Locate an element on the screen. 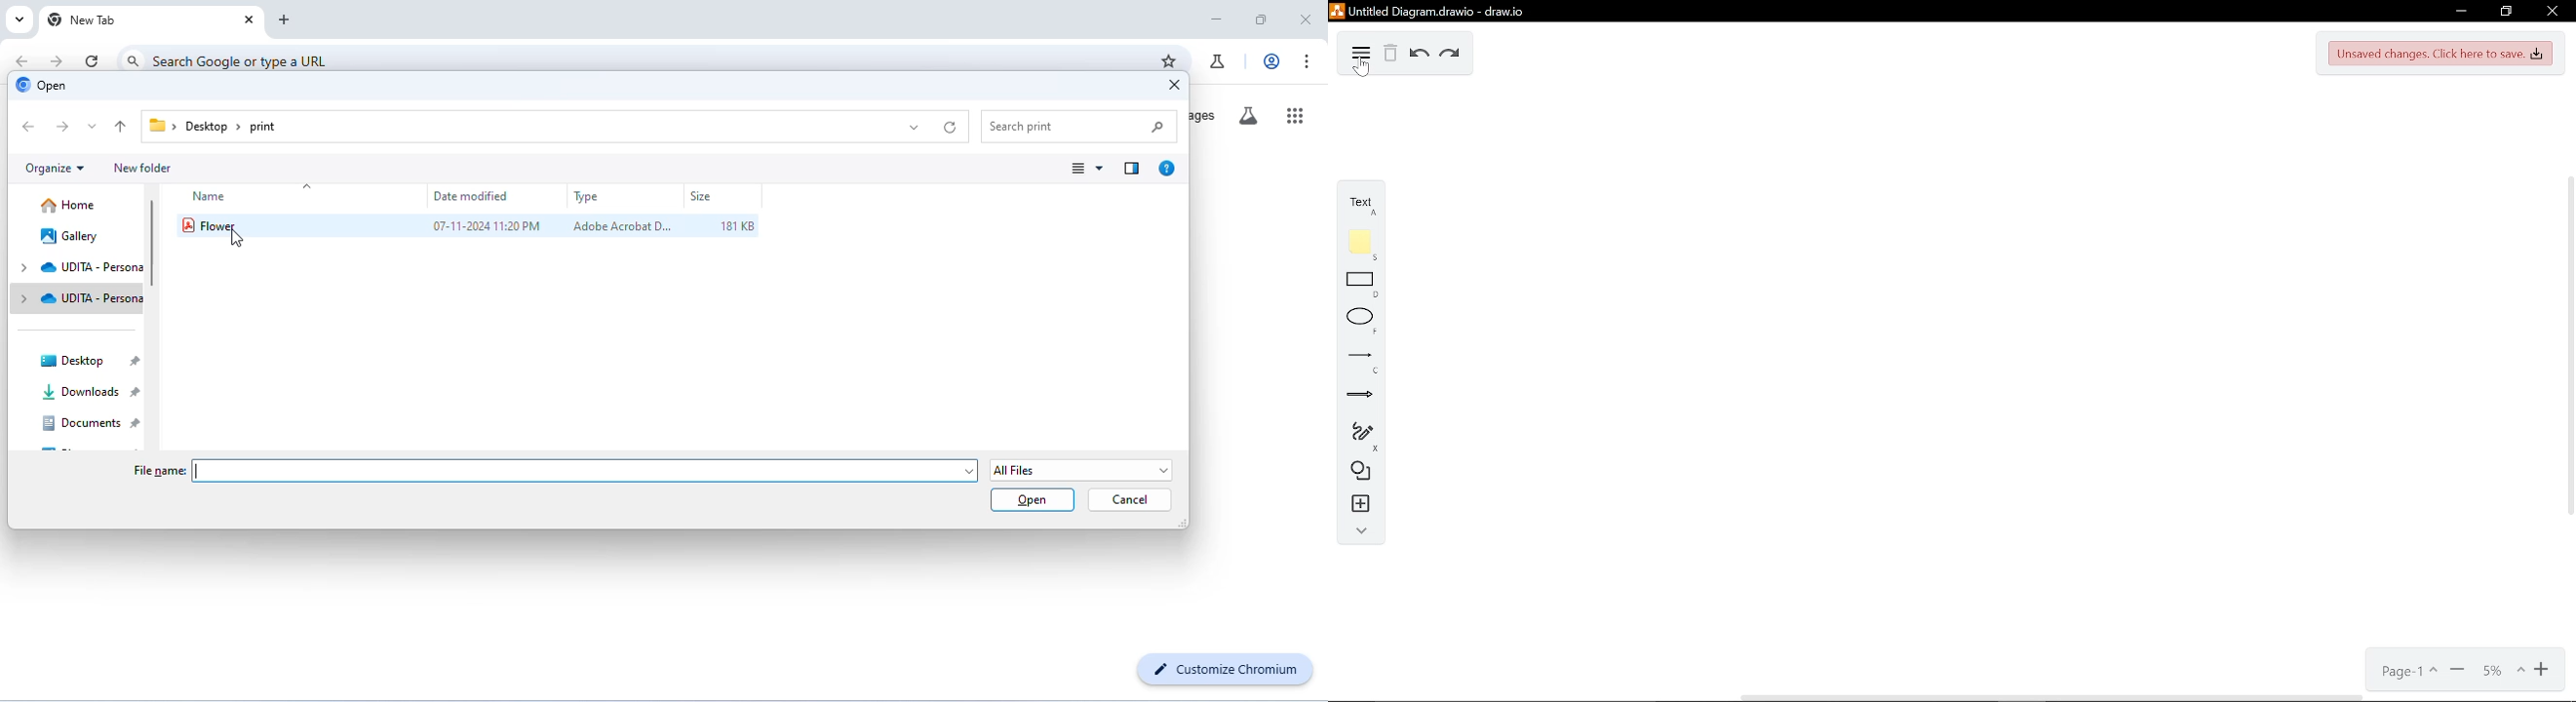 This screenshot has width=2576, height=728. Ellipse is located at coordinates (1354, 321).